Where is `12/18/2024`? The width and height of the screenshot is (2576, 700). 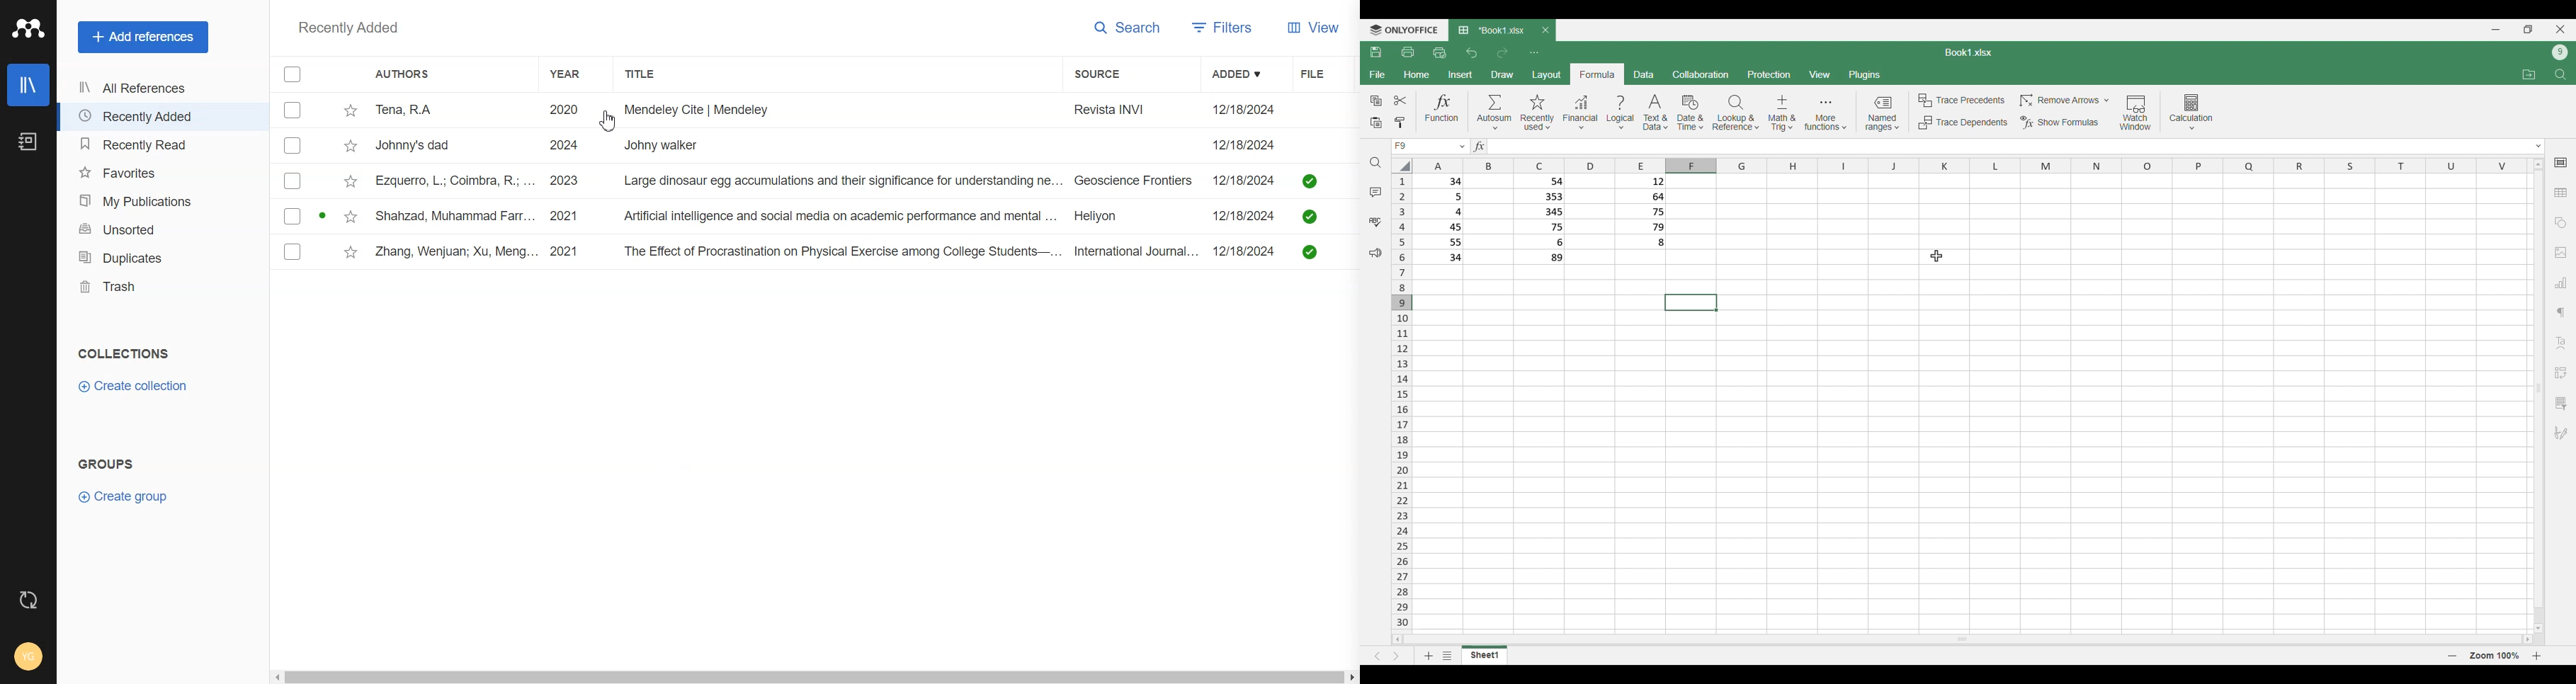
12/18/2024 is located at coordinates (1249, 179).